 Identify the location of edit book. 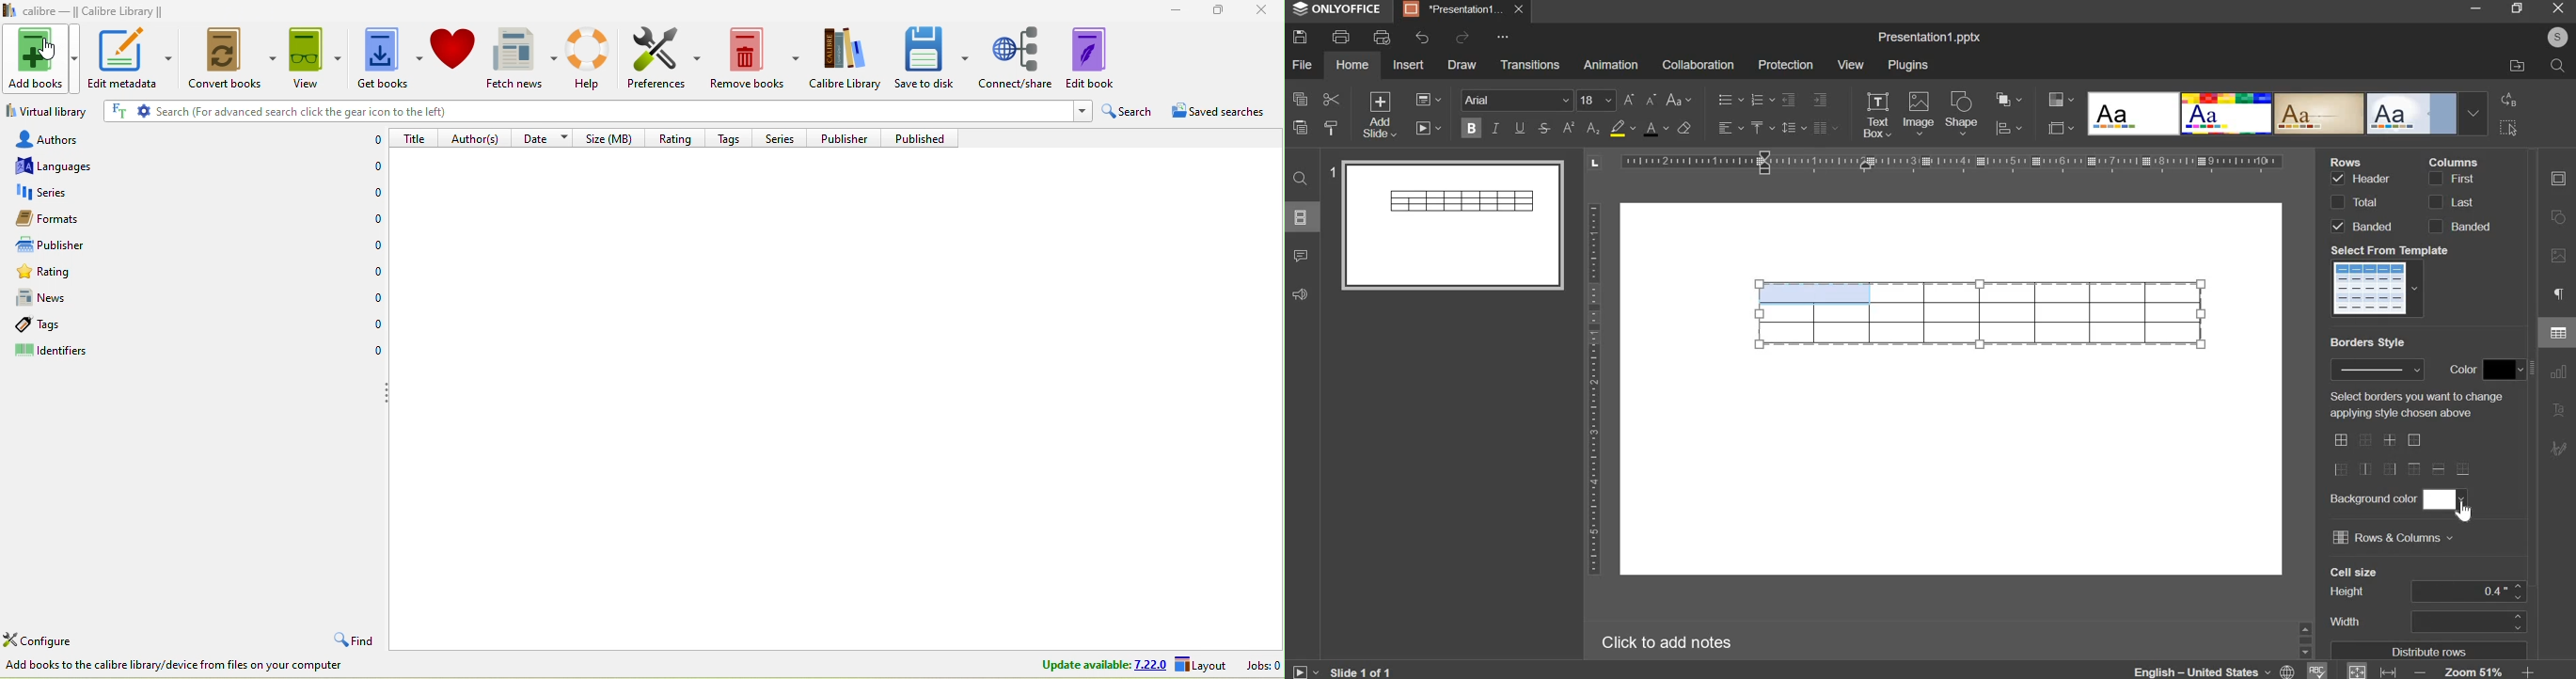
(1095, 59).